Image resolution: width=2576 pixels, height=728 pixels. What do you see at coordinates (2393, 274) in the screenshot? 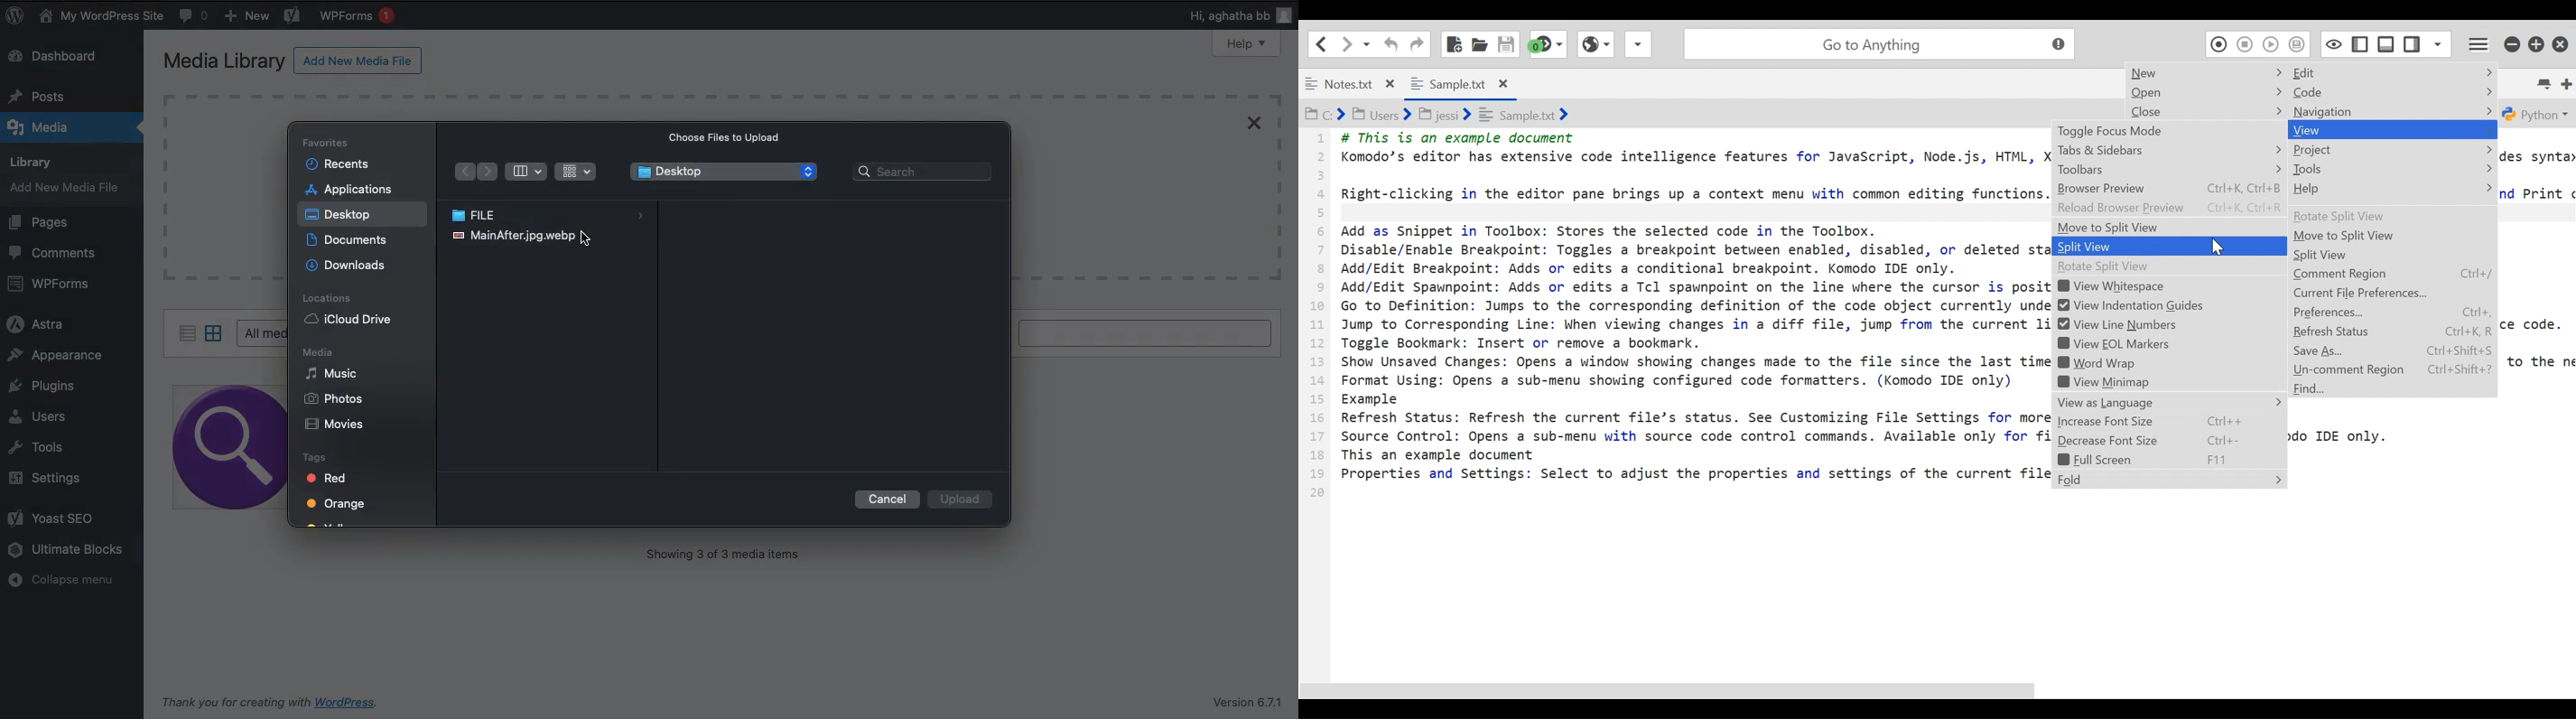
I see `Comment Region Ctrl+/` at bounding box center [2393, 274].